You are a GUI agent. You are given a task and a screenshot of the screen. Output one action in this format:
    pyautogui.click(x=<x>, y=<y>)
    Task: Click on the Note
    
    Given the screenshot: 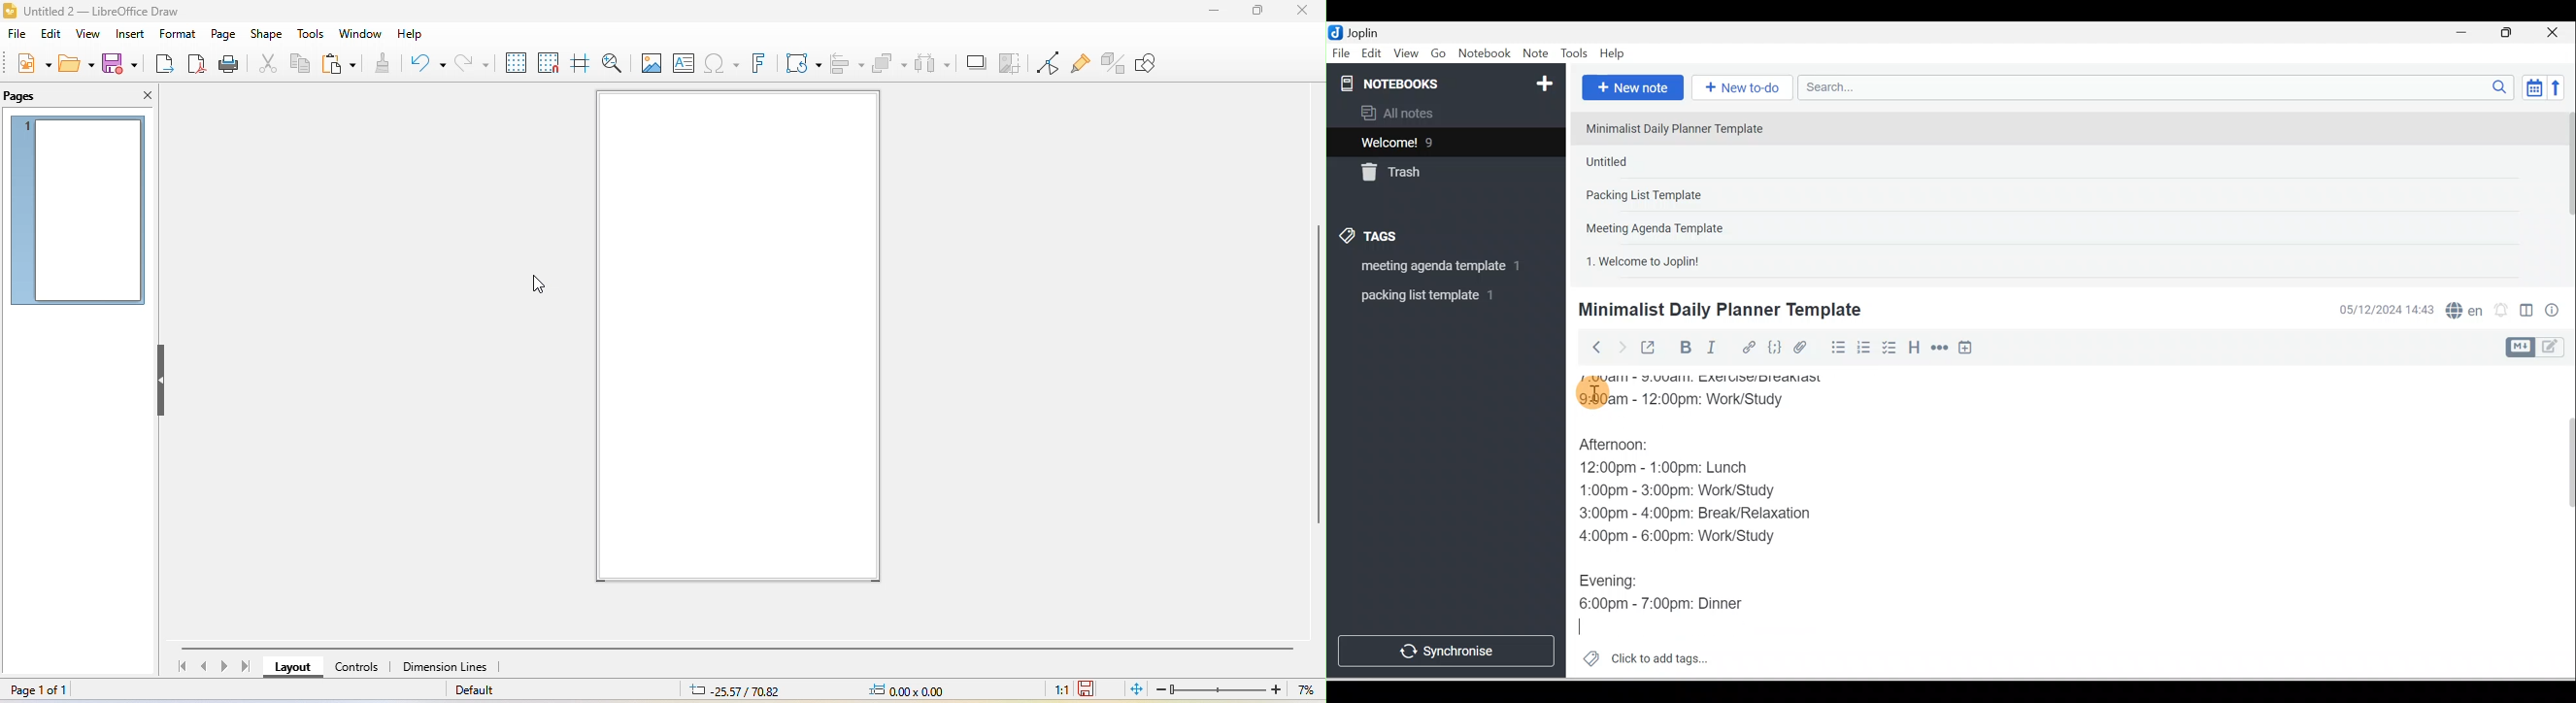 What is the action you would take?
    pyautogui.click(x=1534, y=54)
    